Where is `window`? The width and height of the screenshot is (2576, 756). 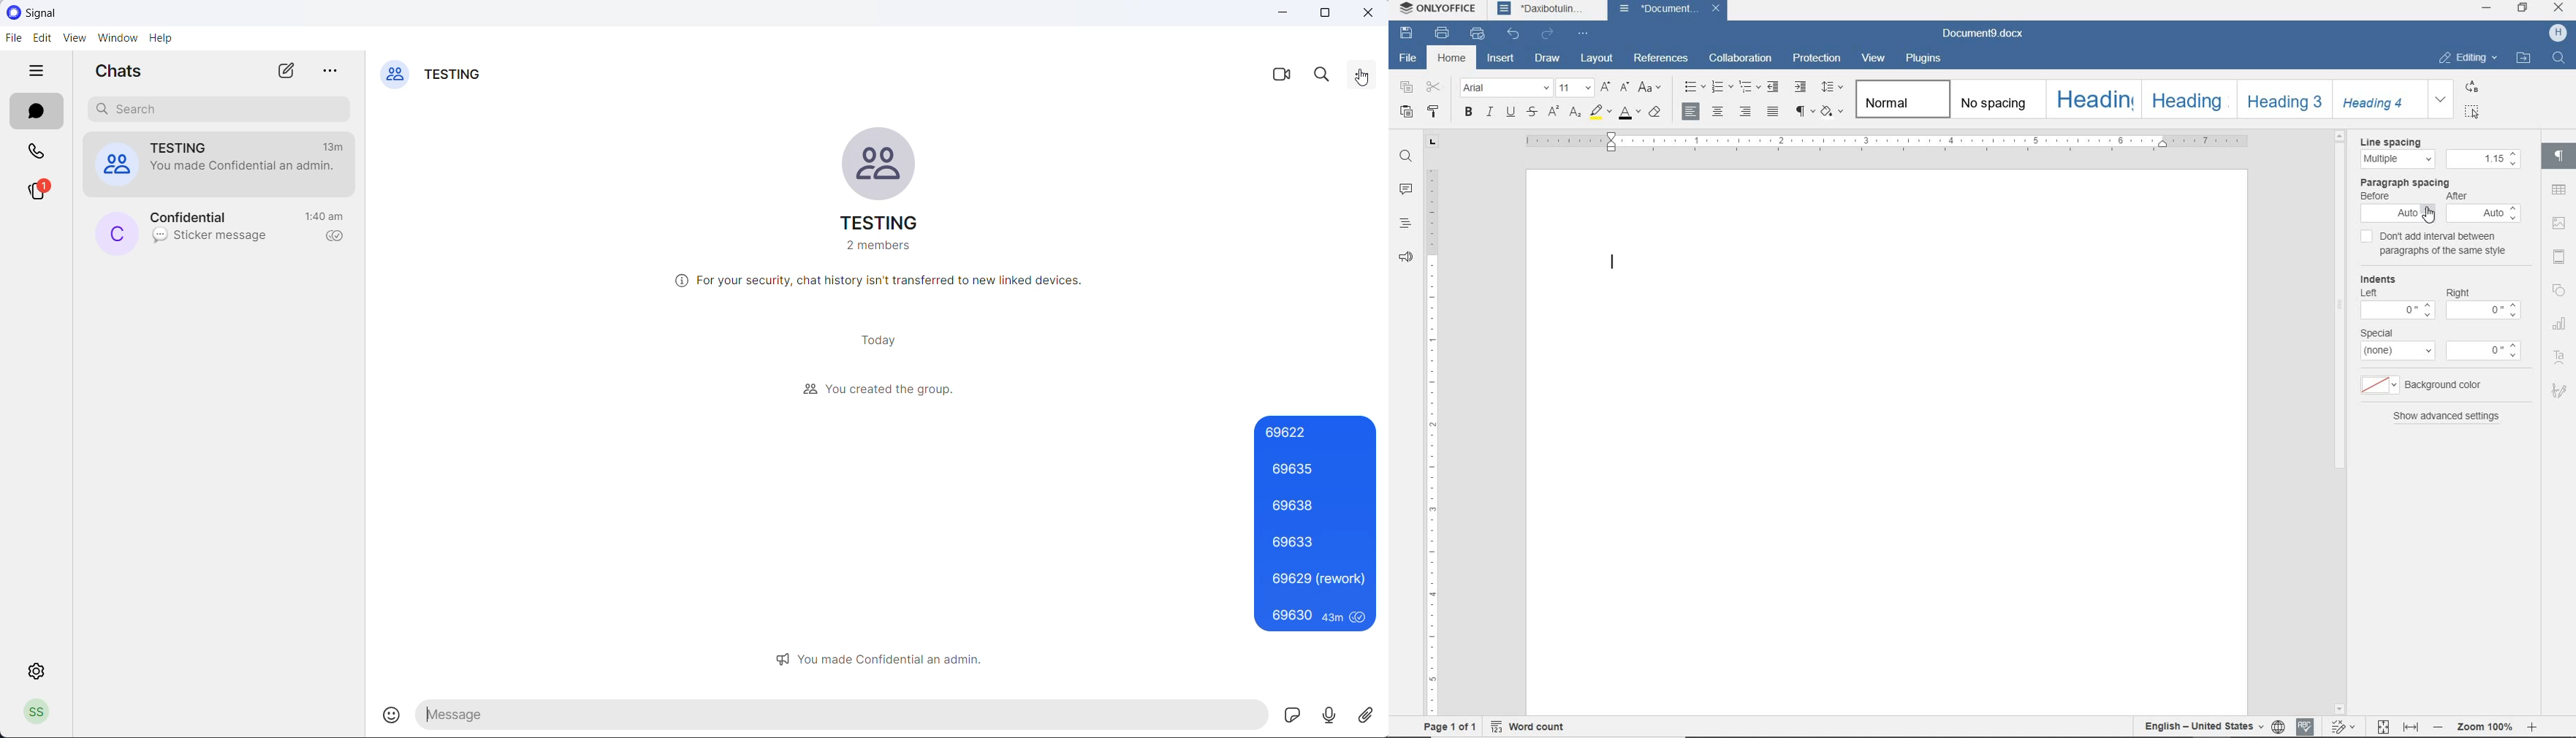 window is located at coordinates (116, 40).